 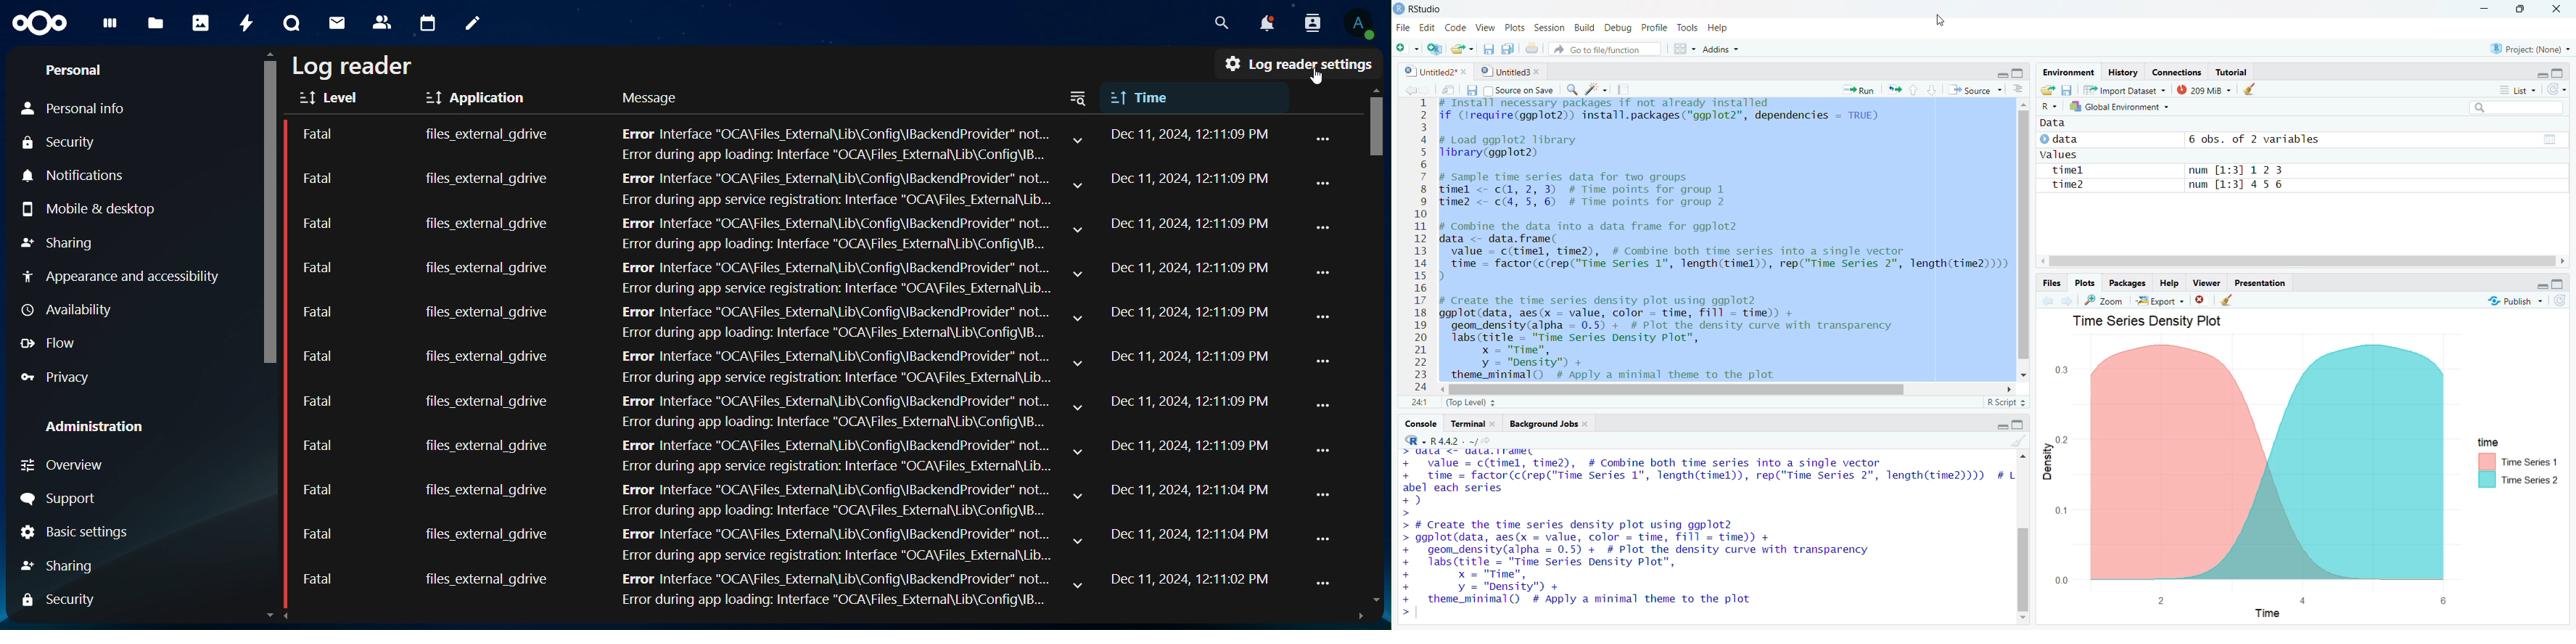 I want to click on Project: (None), so click(x=2531, y=49).